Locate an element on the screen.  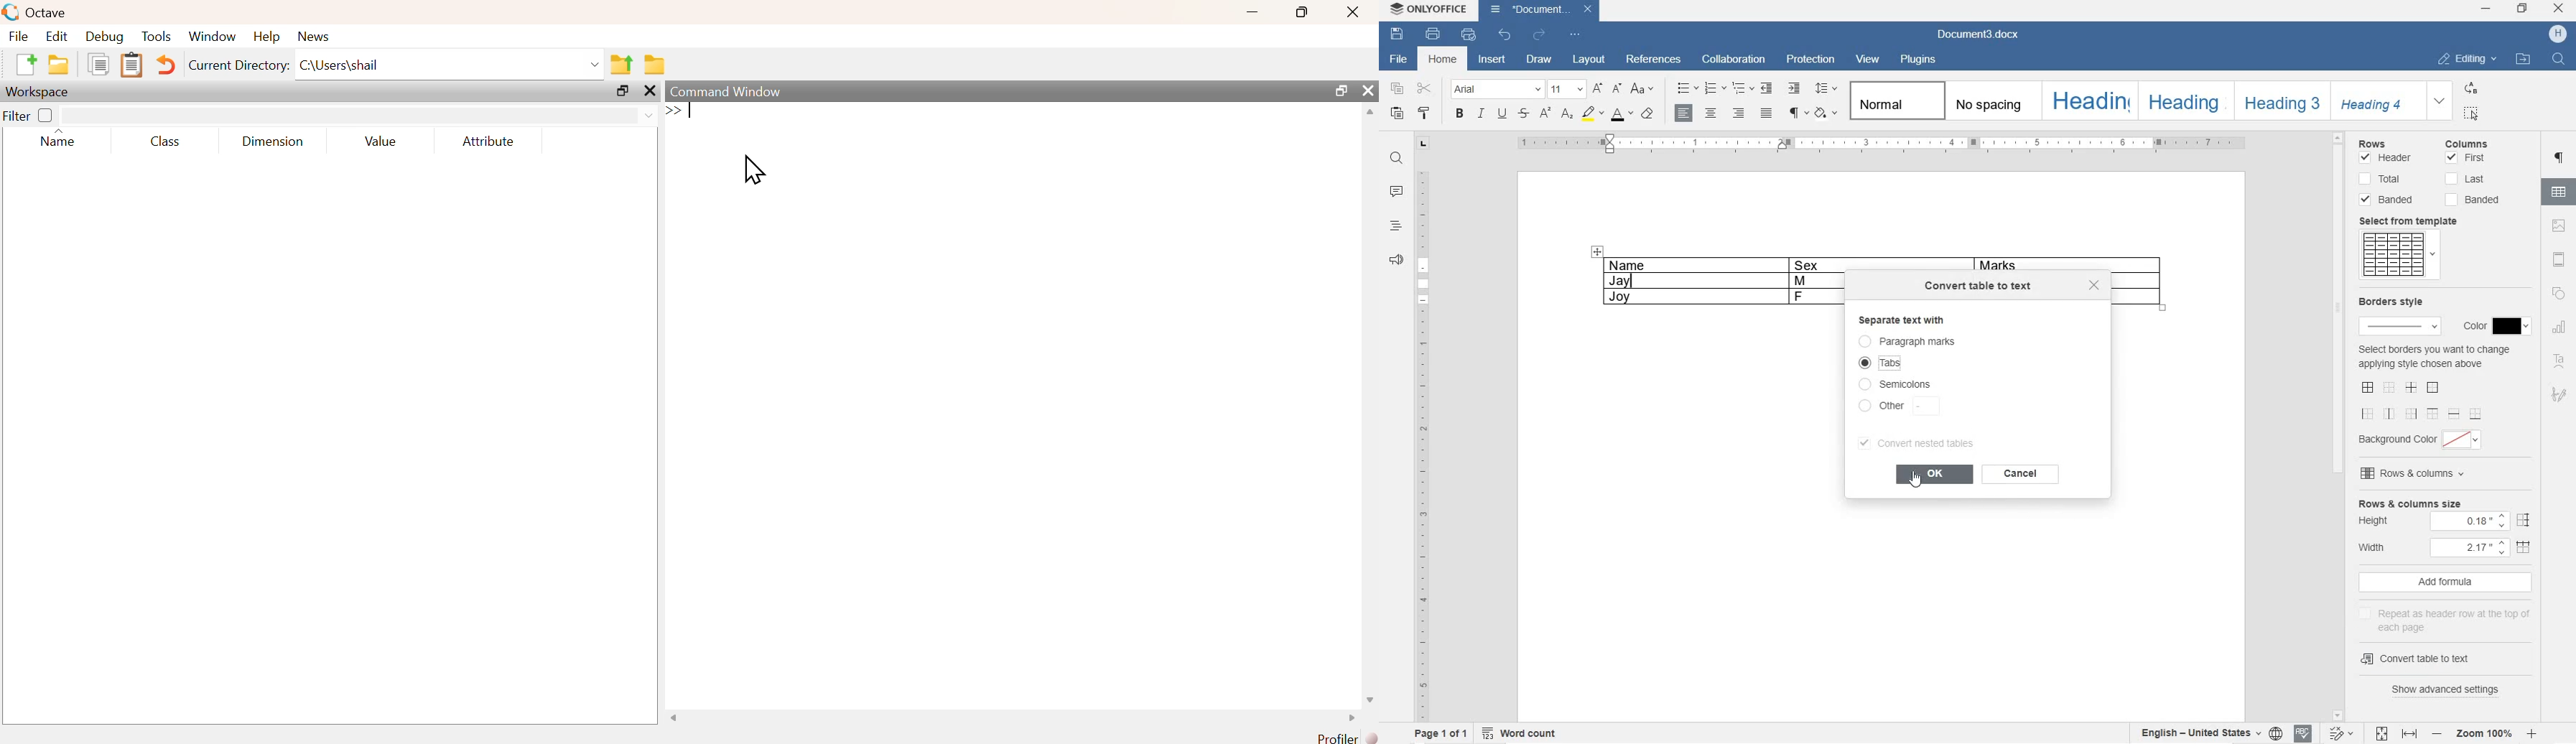
Tools is located at coordinates (157, 36).